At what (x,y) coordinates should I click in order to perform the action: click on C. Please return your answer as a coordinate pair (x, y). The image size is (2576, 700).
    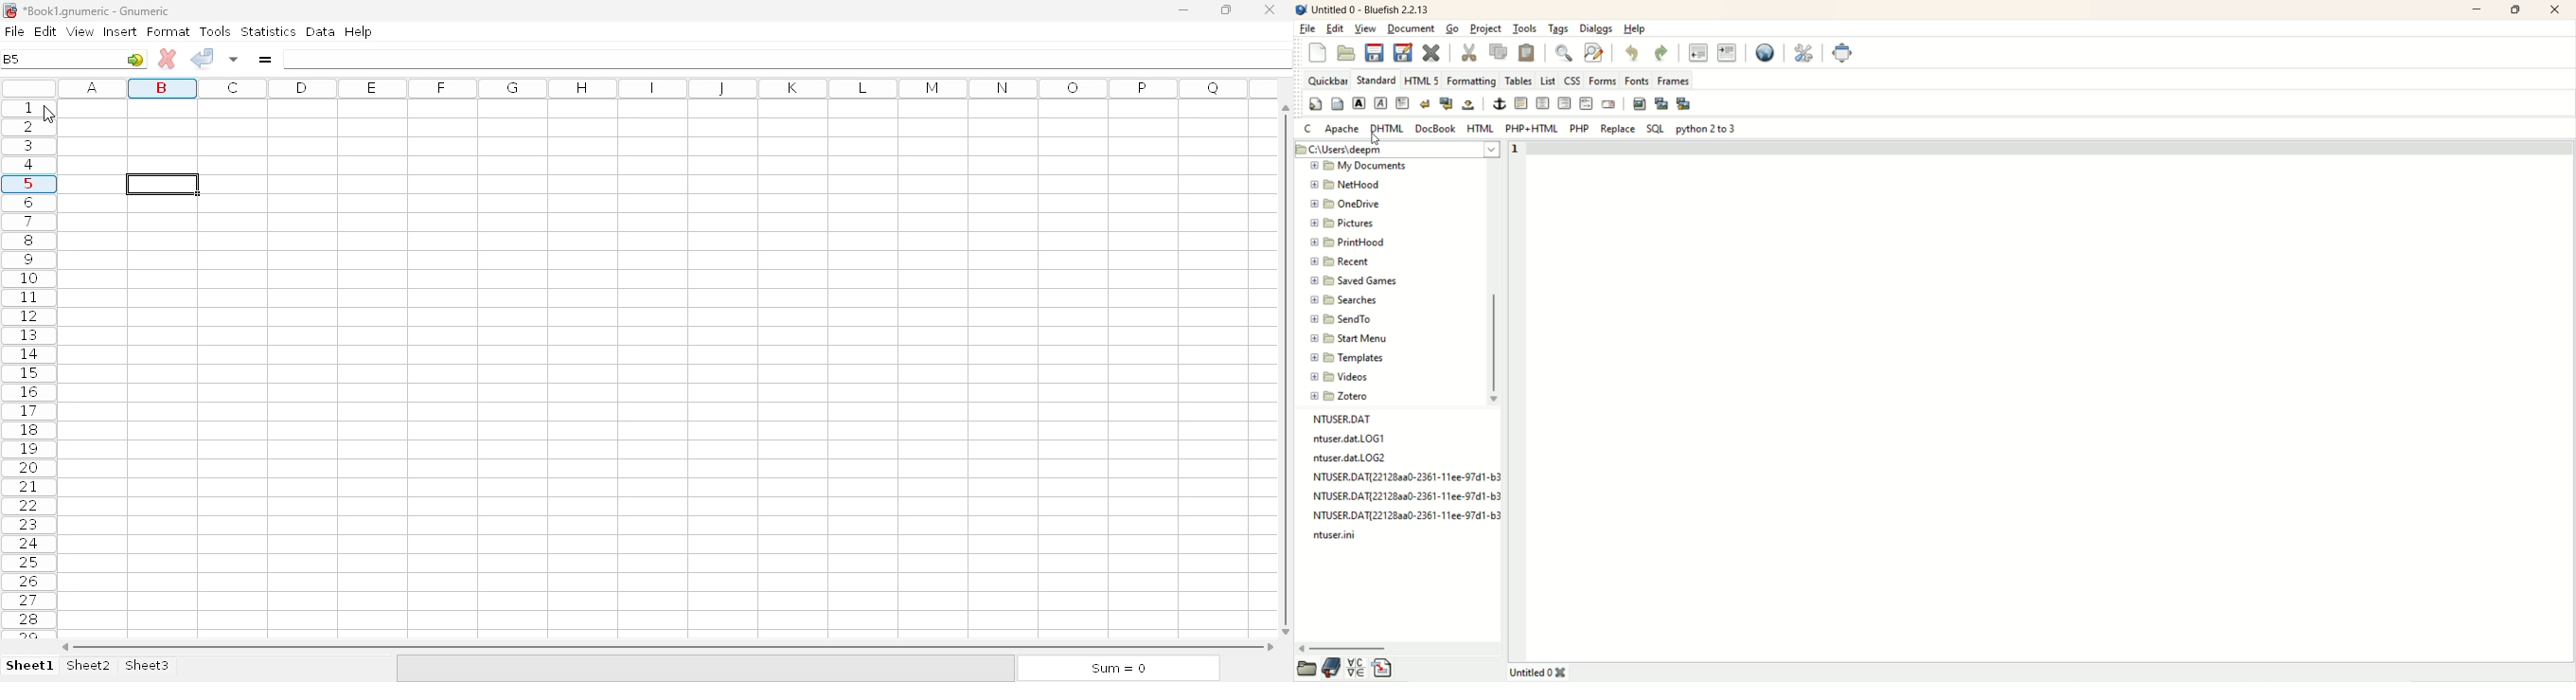
    Looking at the image, I should click on (1310, 129).